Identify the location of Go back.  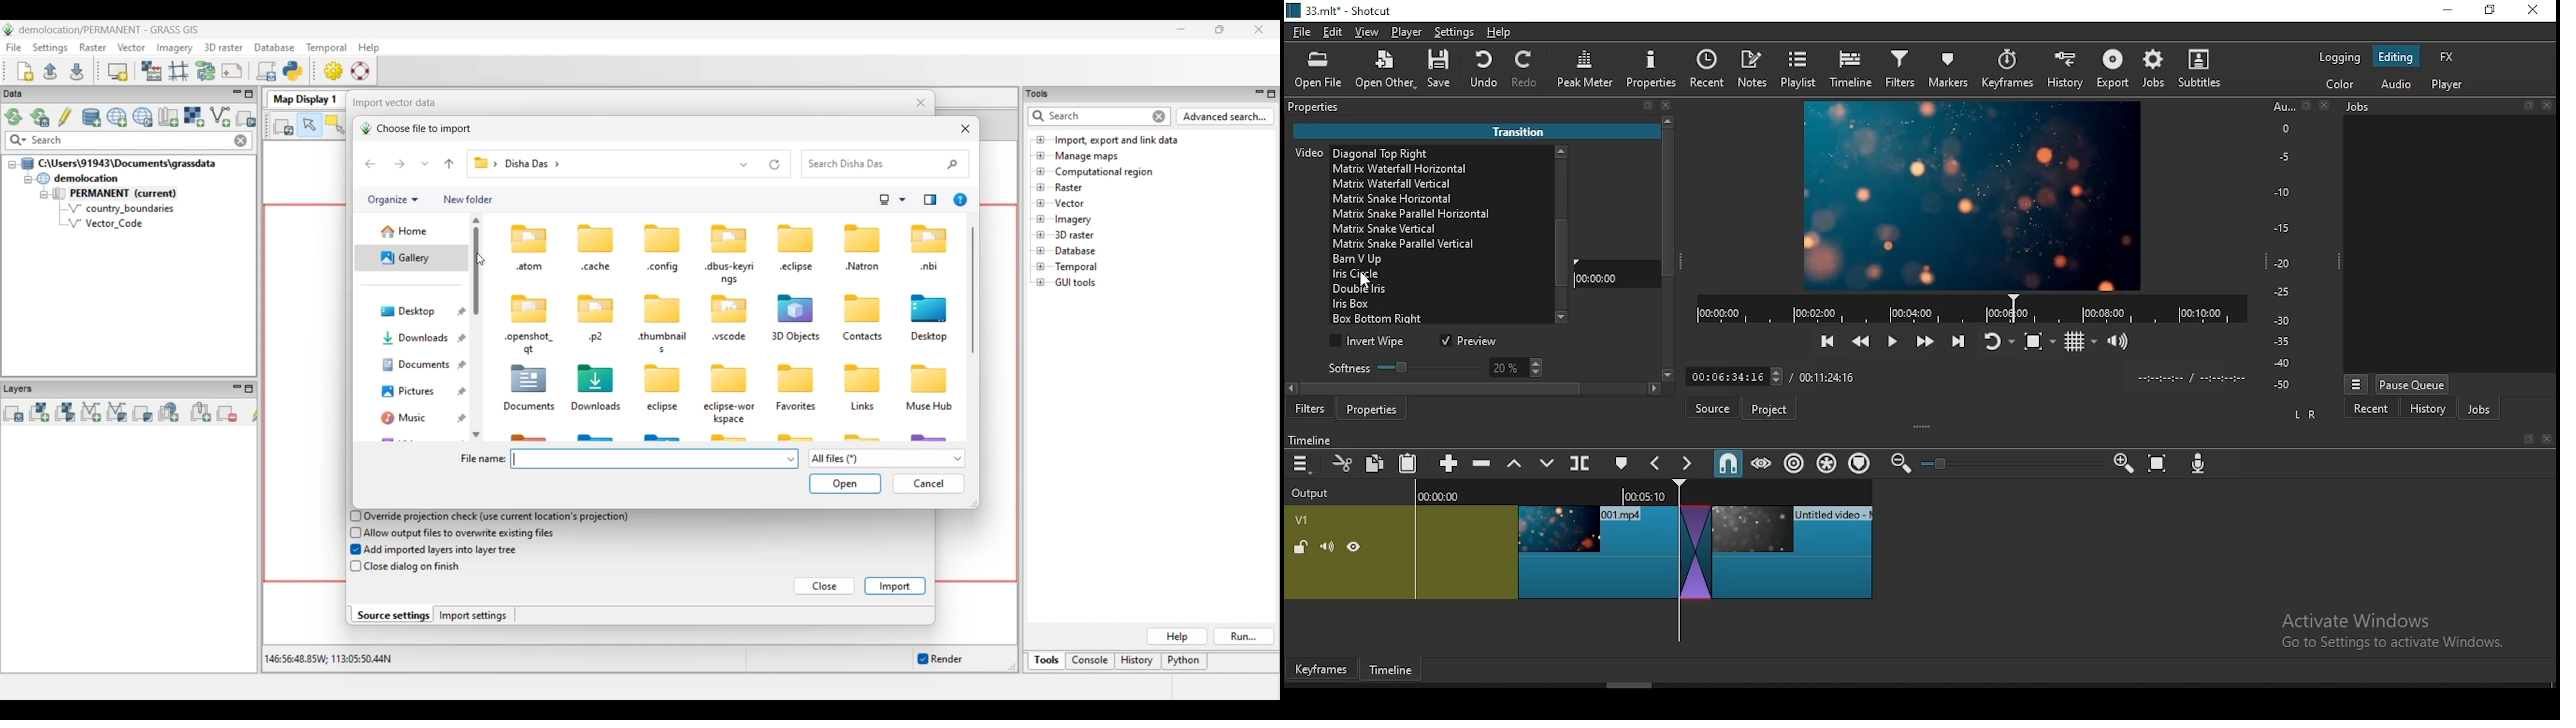
(370, 164).